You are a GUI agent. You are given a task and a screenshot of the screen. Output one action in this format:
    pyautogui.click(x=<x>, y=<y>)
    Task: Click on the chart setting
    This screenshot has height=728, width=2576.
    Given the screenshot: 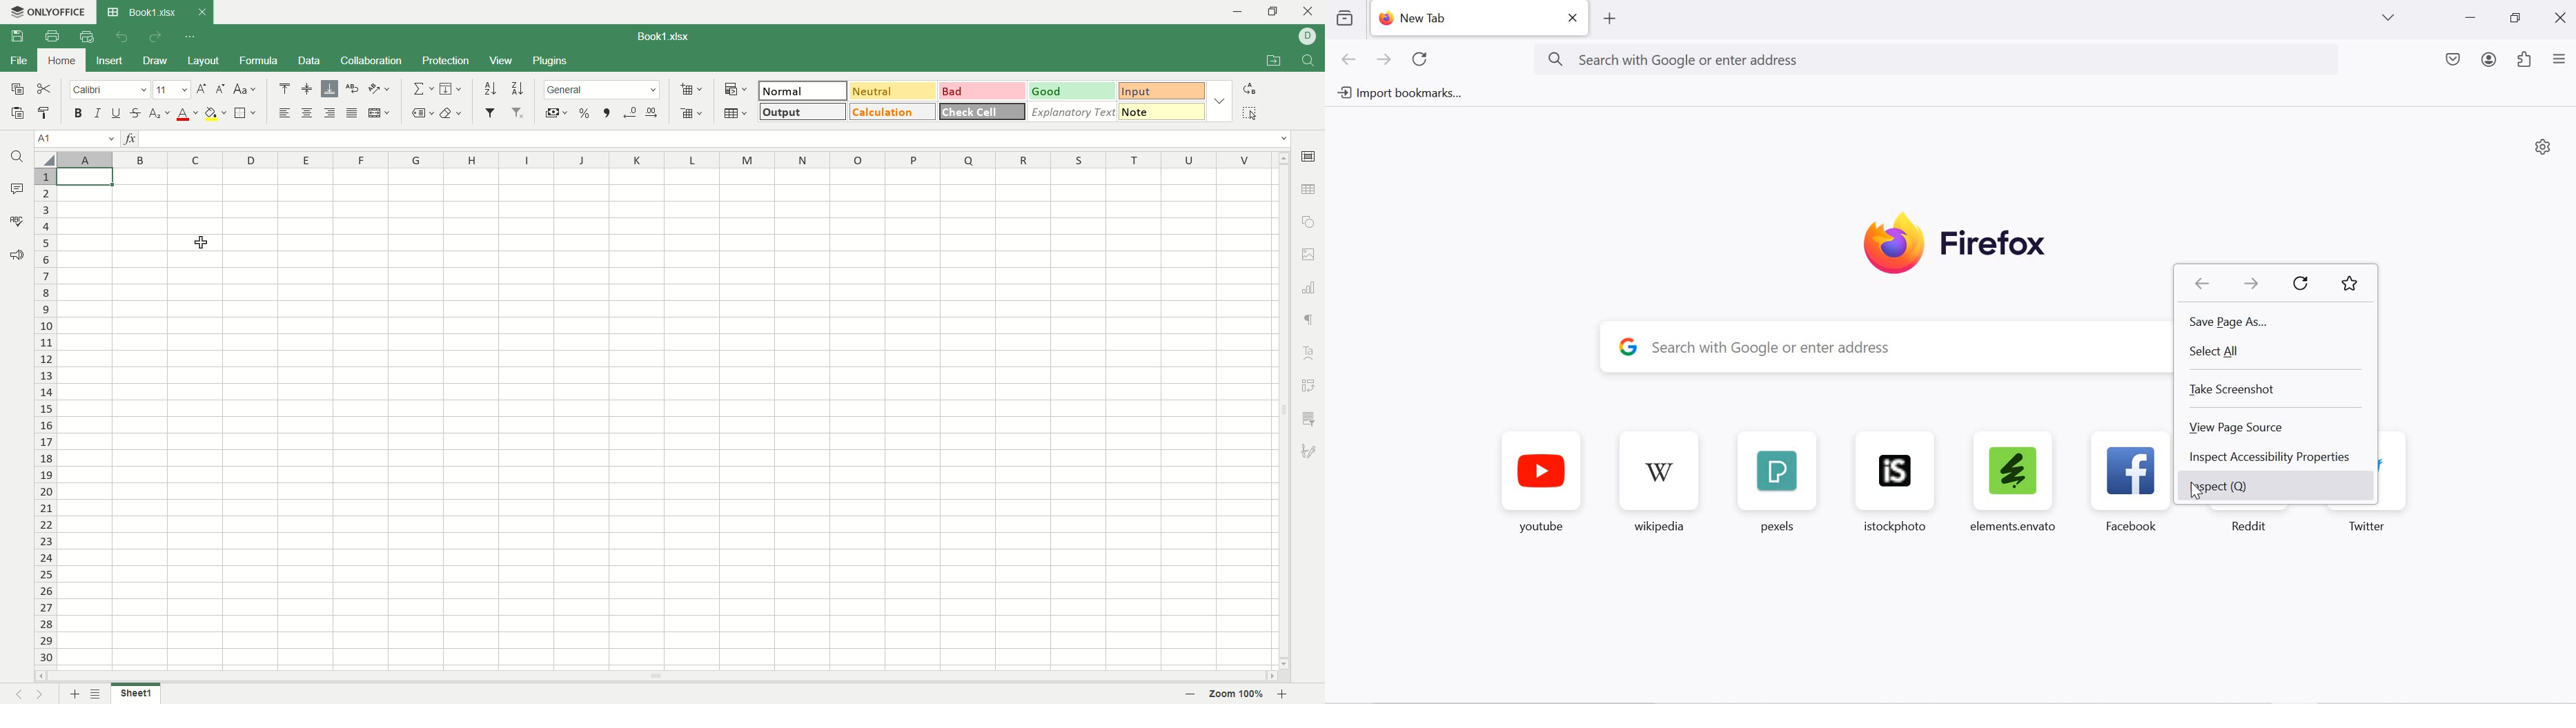 What is the action you would take?
    pyautogui.click(x=1311, y=288)
    